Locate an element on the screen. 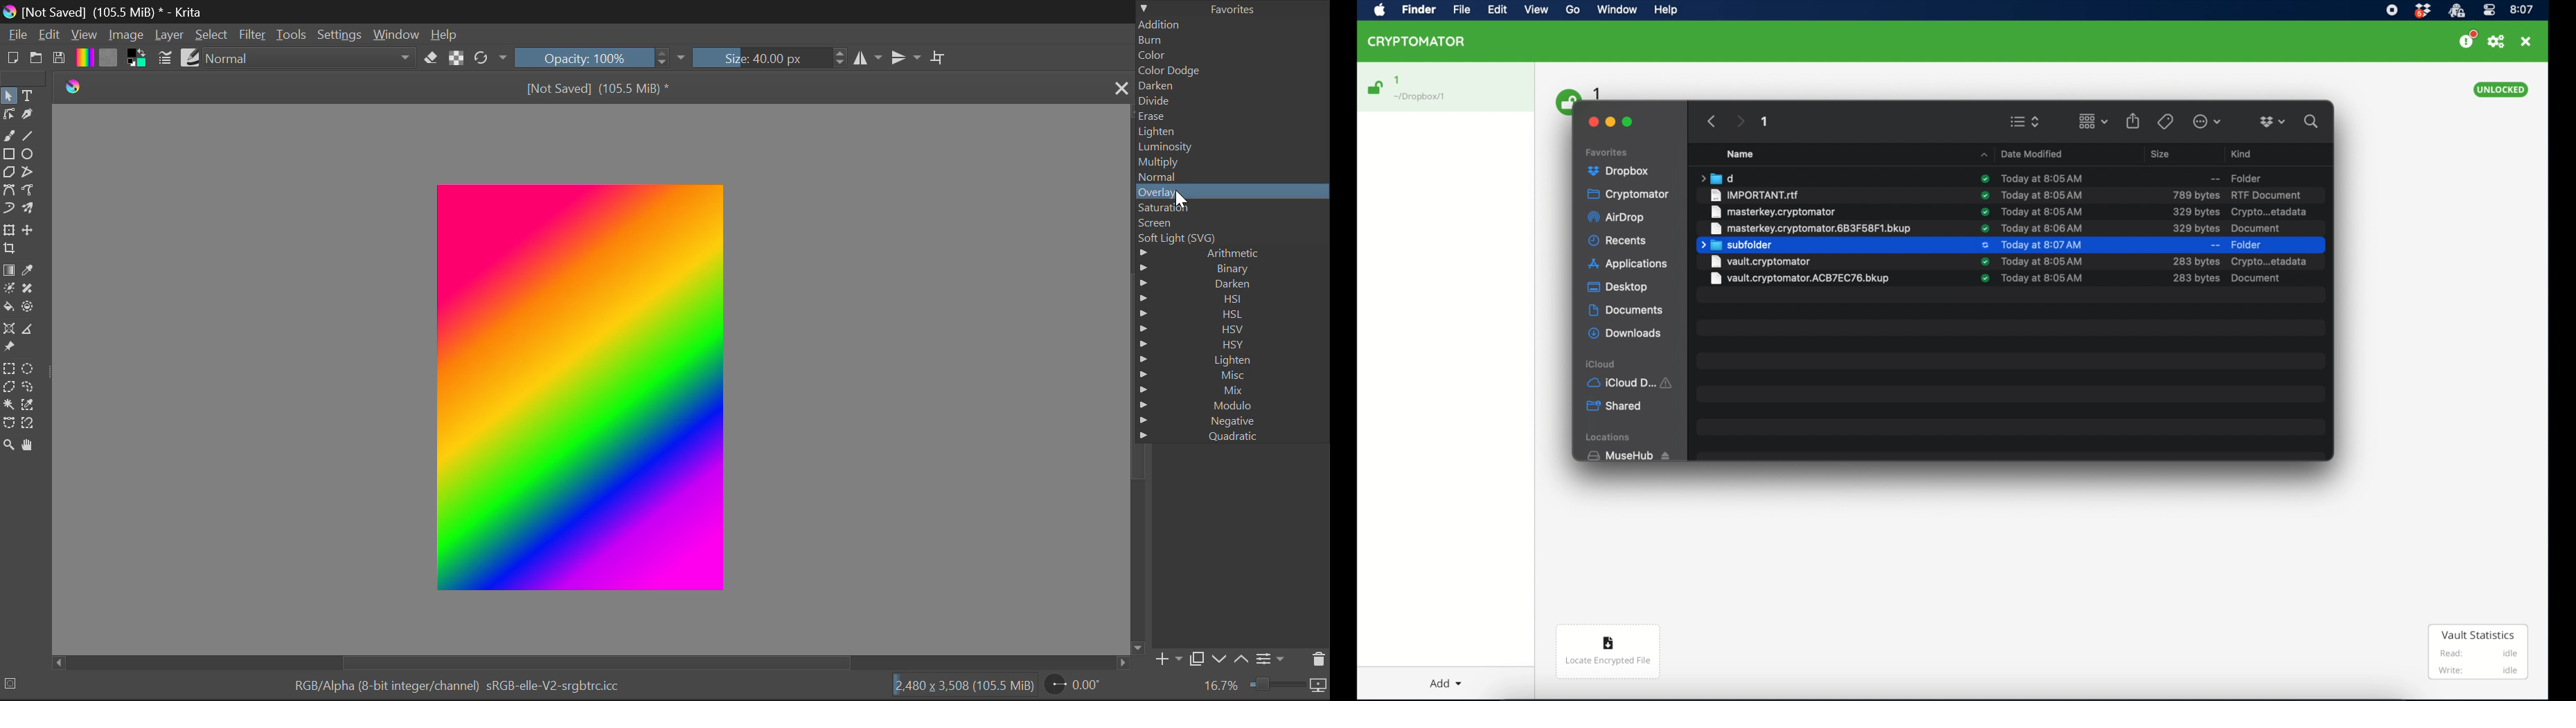  crypto is located at coordinates (2269, 212).